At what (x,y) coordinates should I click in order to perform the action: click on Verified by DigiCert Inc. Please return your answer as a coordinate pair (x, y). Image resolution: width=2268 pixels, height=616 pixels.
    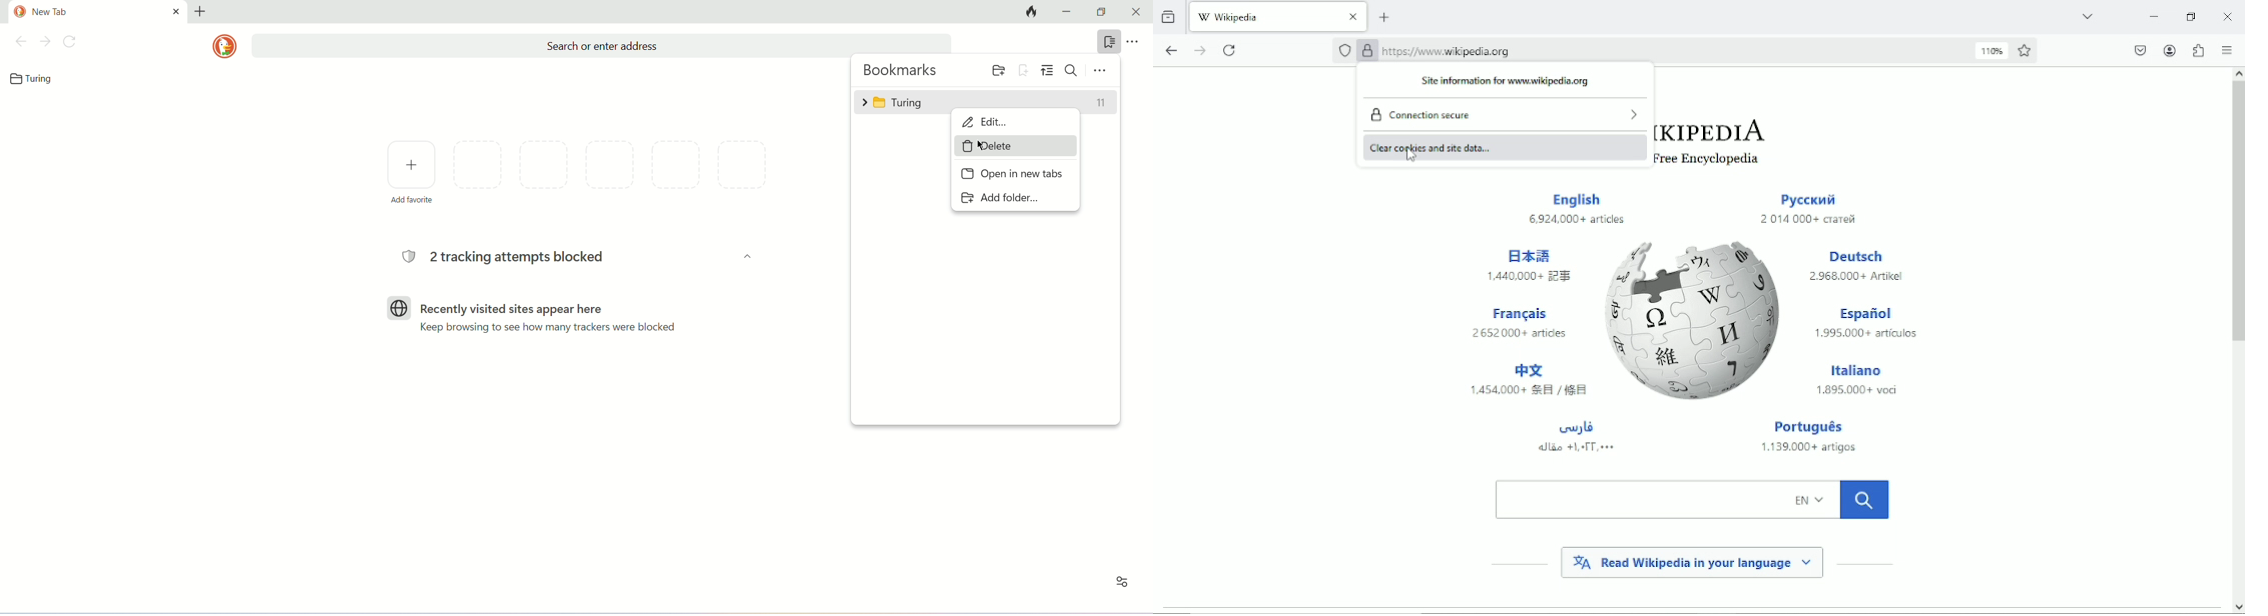
    Looking at the image, I should click on (1368, 53).